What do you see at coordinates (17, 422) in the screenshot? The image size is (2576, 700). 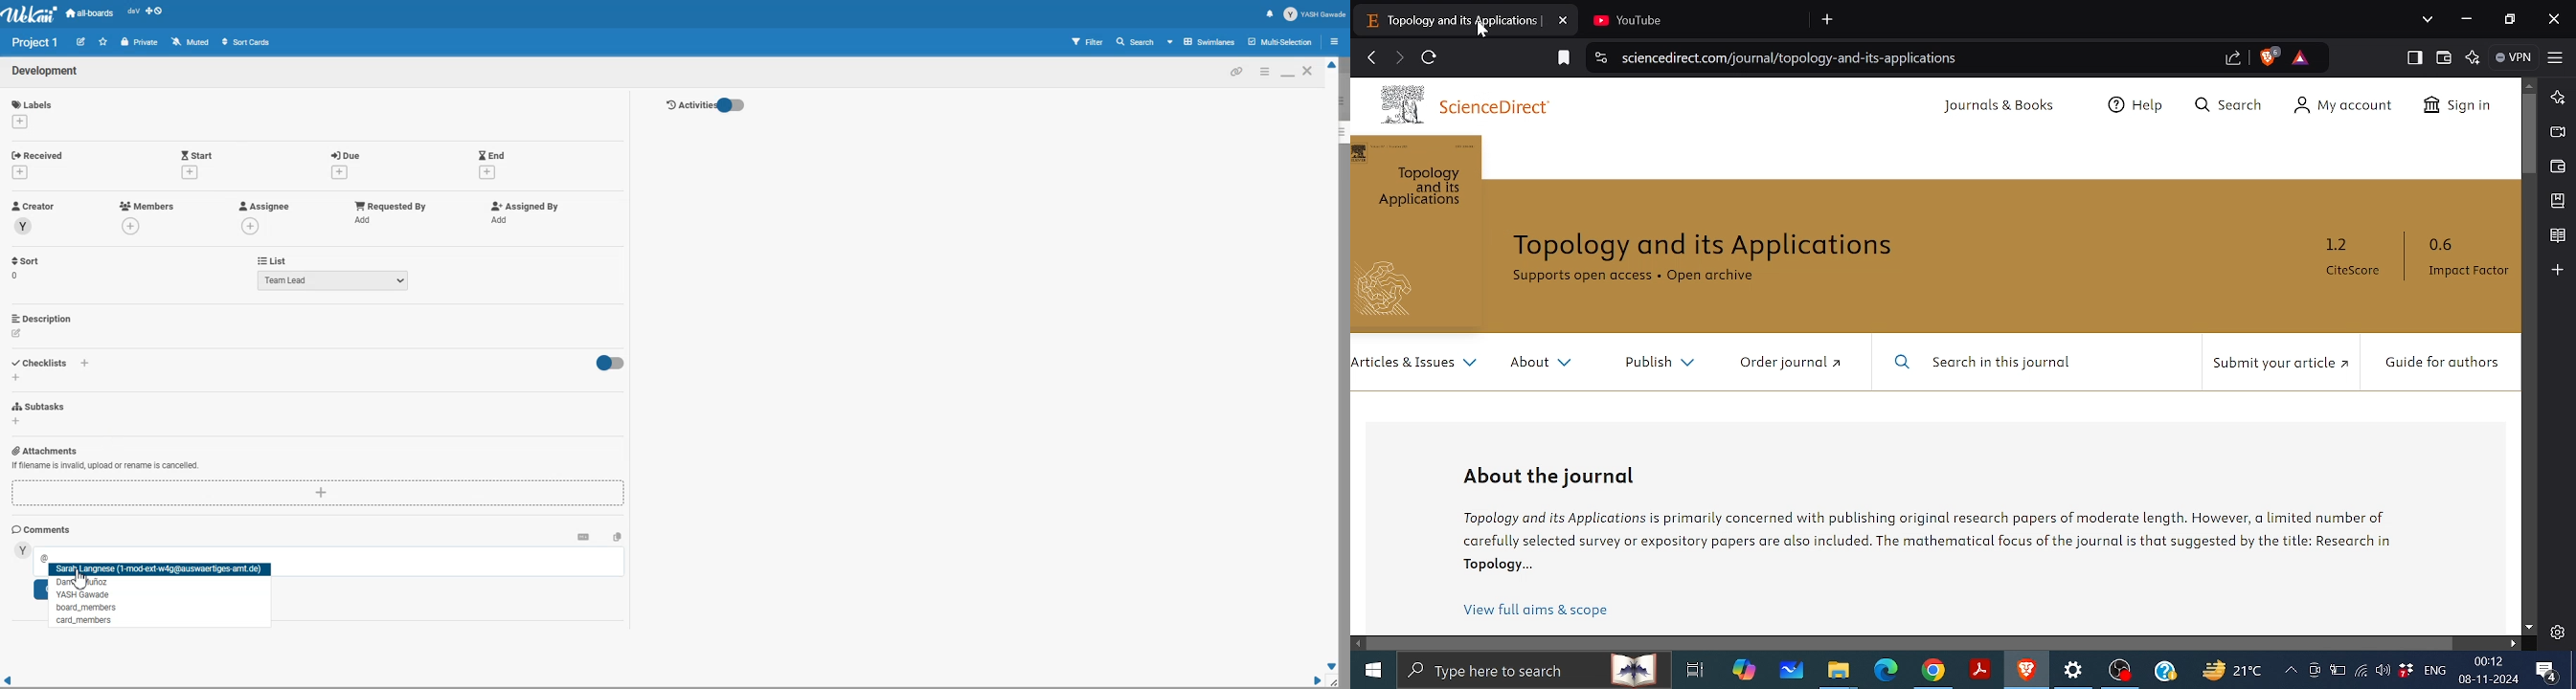 I see `add` at bounding box center [17, 422].